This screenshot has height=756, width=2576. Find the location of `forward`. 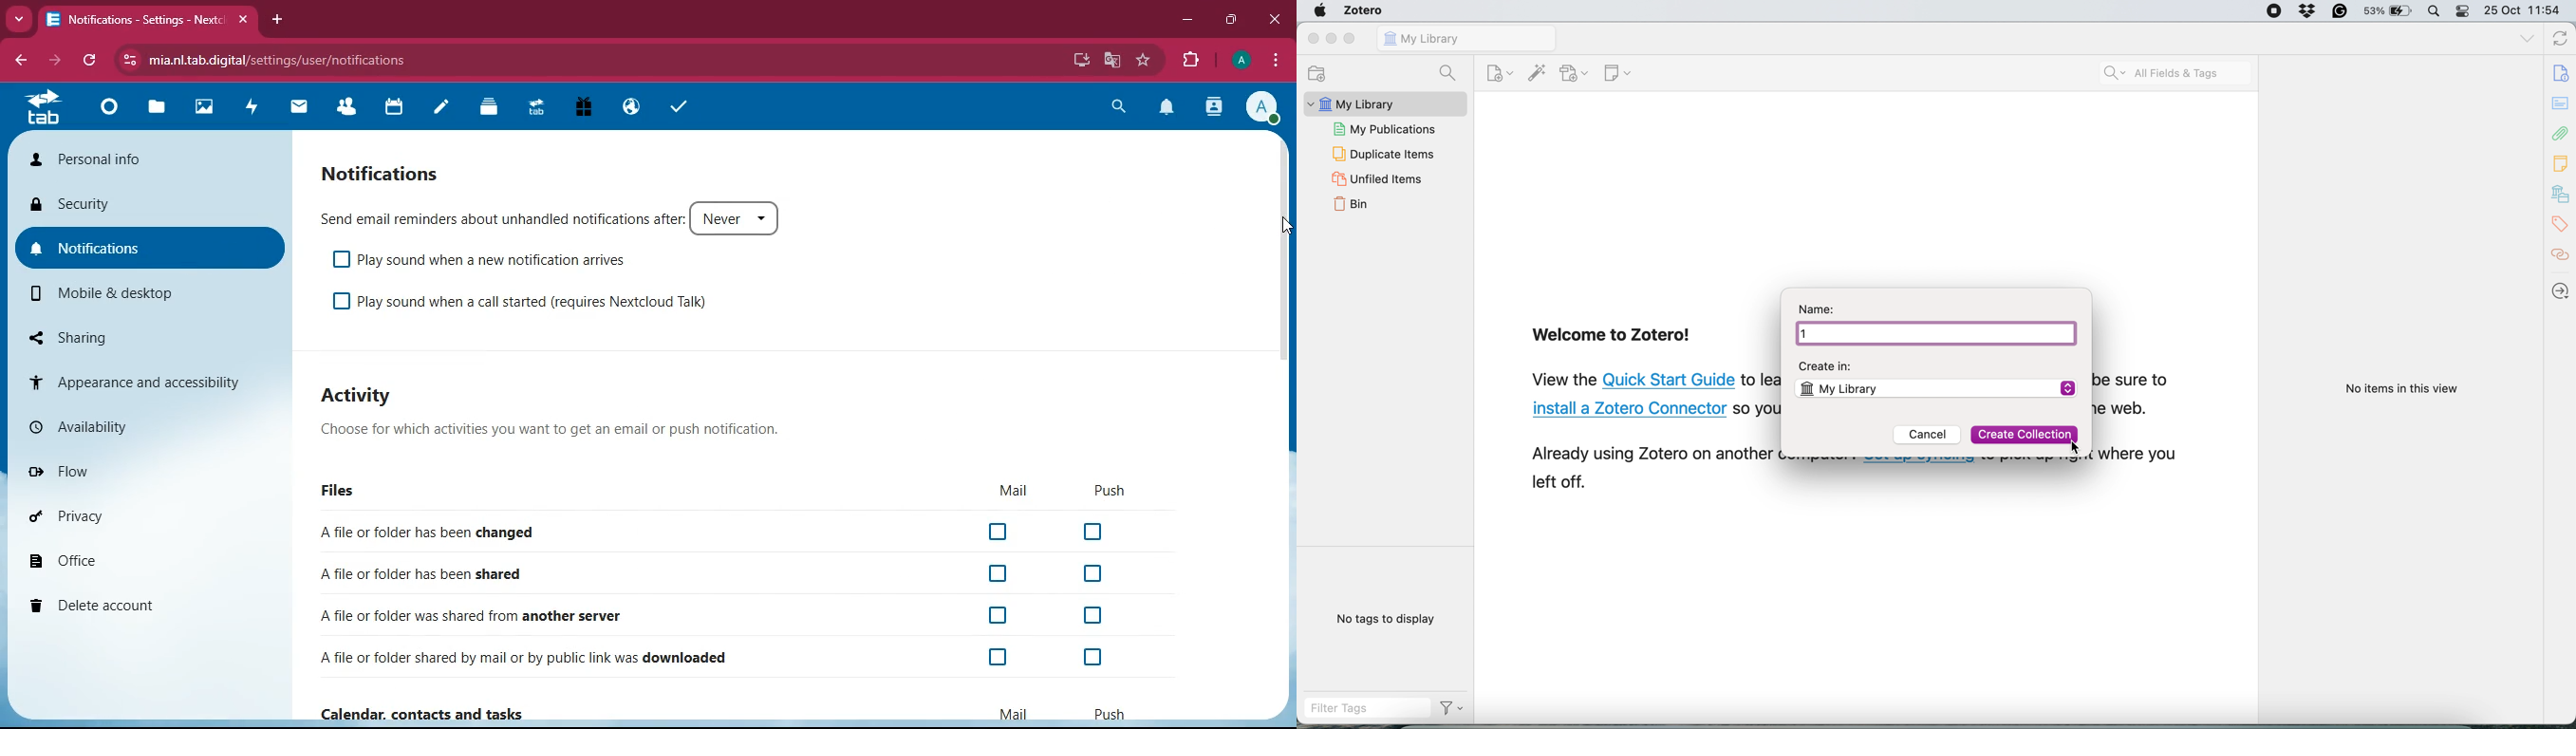

forward is located at coordinates (55, 59).